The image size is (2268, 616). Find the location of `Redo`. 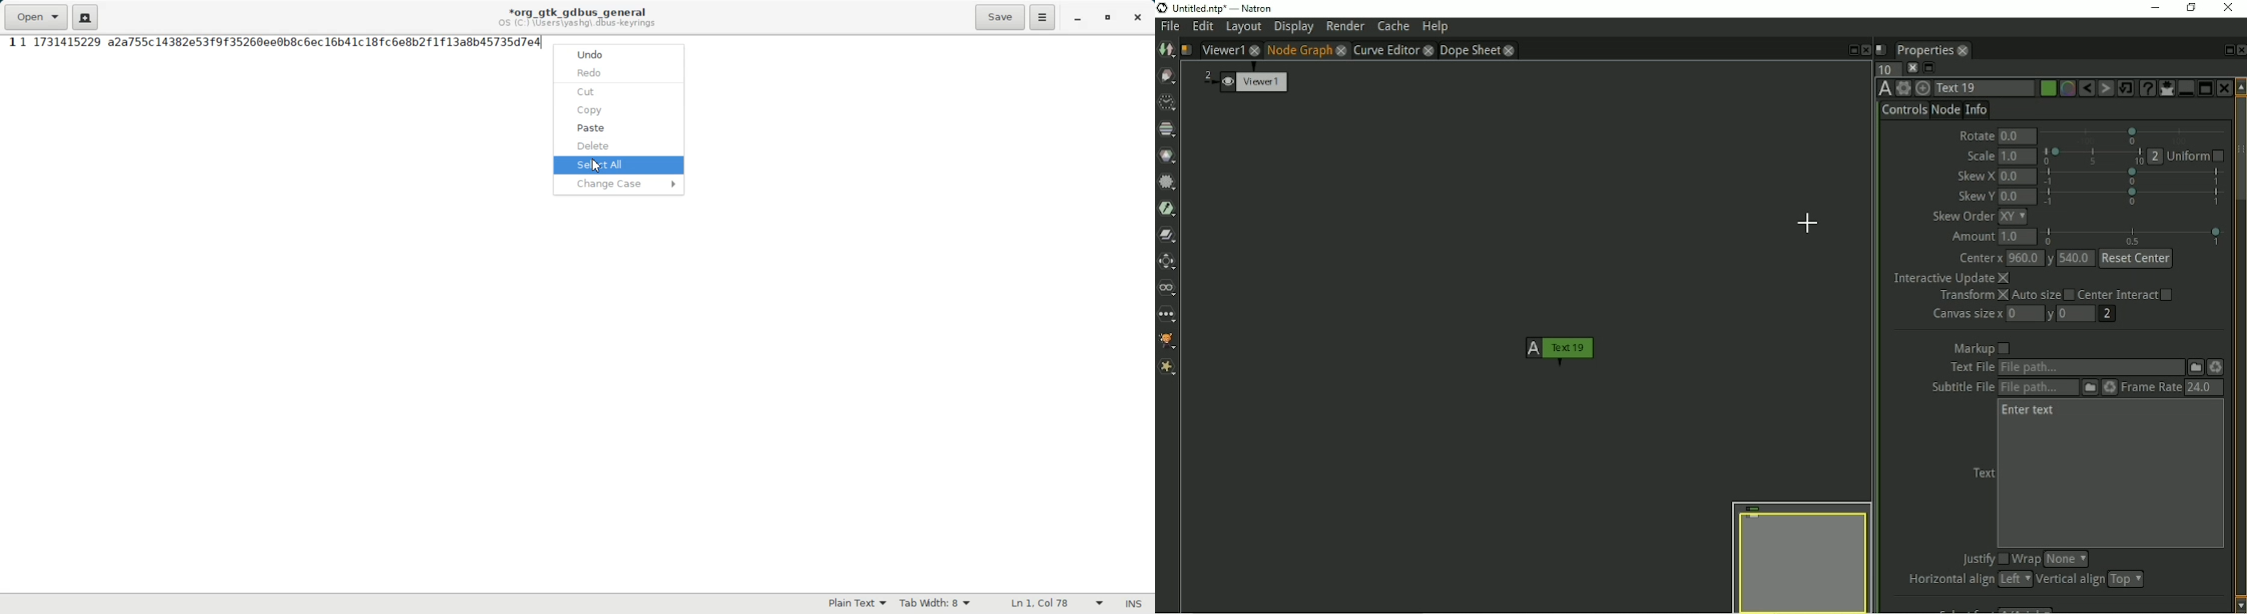

Redo is located at coordinates (619, 72).